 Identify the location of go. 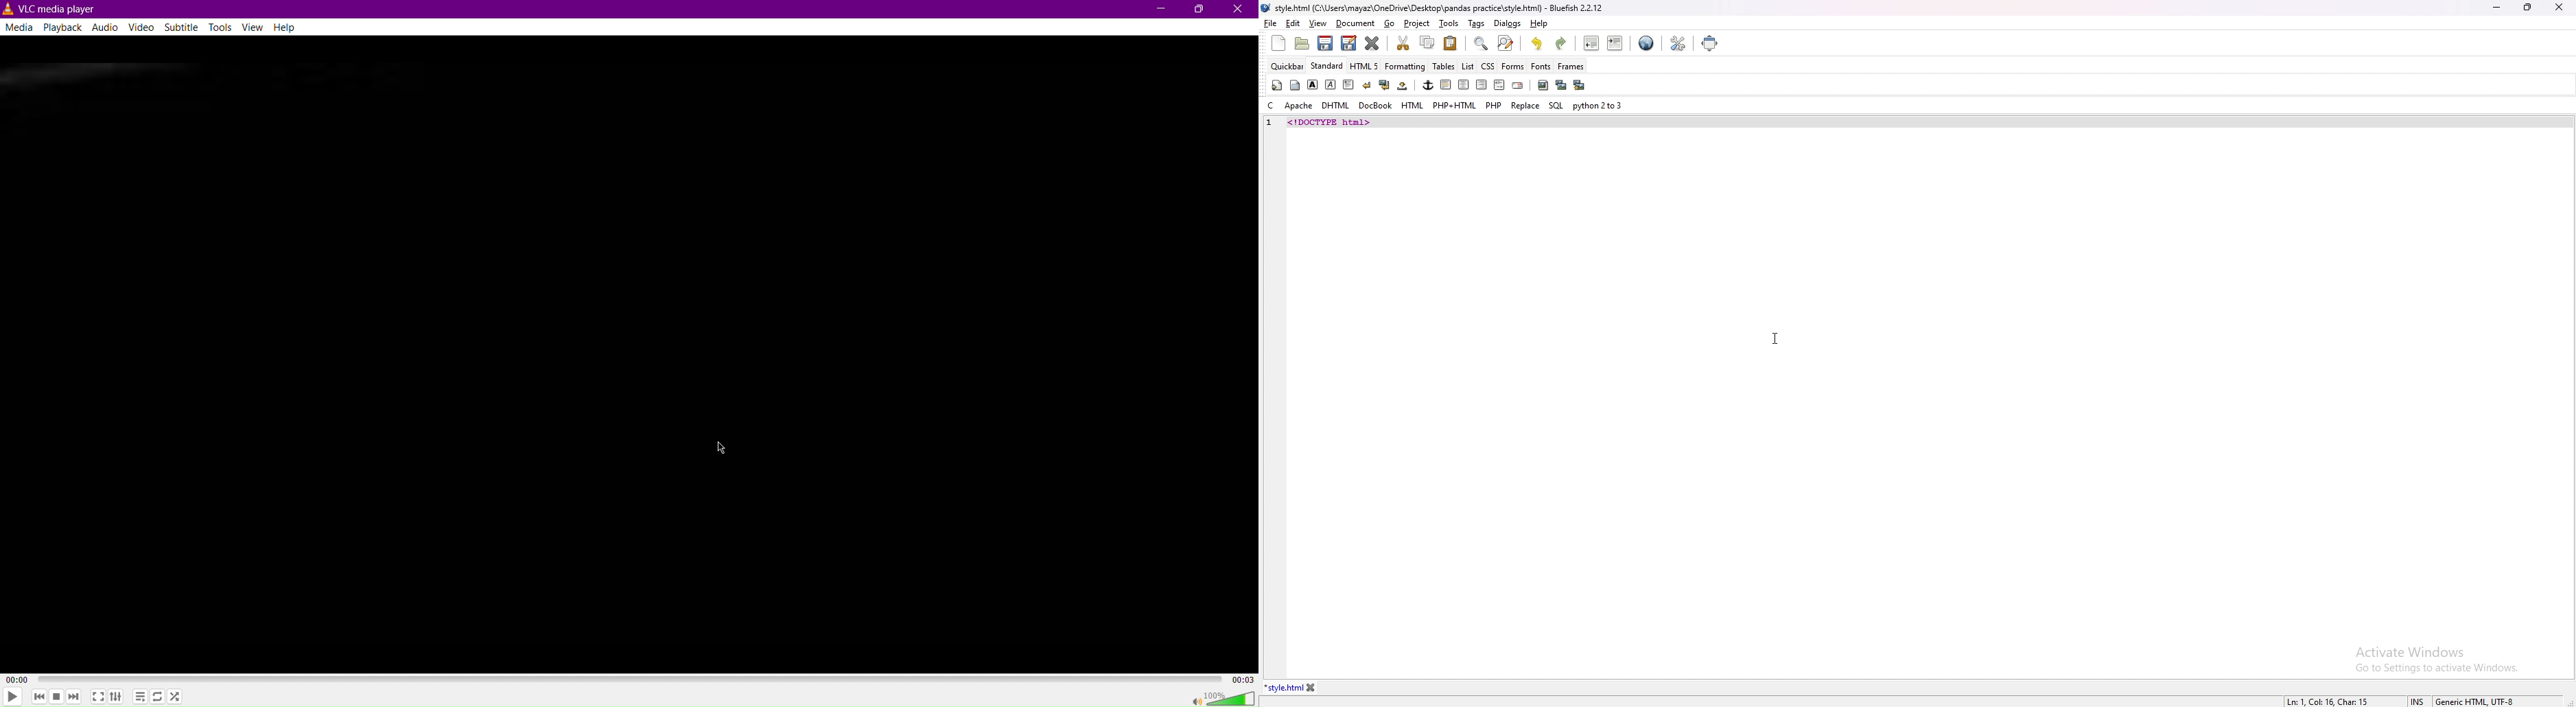
(1391, 24).